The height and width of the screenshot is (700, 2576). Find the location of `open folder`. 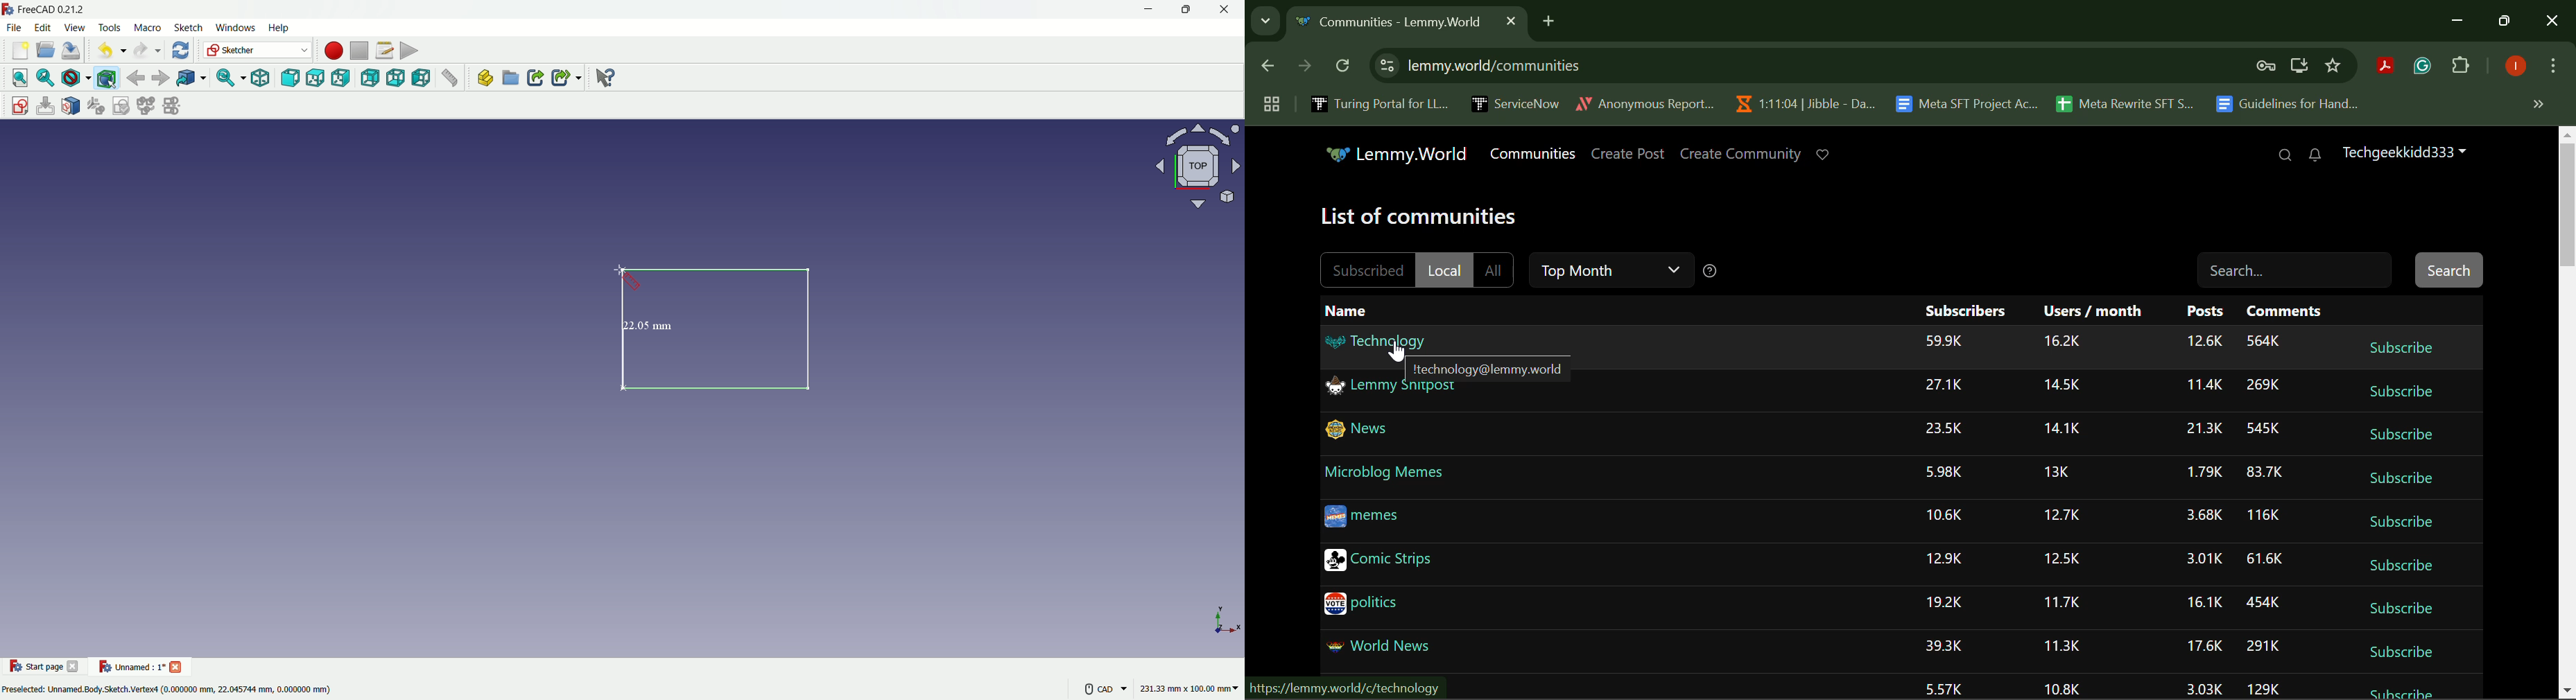

open folder is located at coordinates (44, 51).